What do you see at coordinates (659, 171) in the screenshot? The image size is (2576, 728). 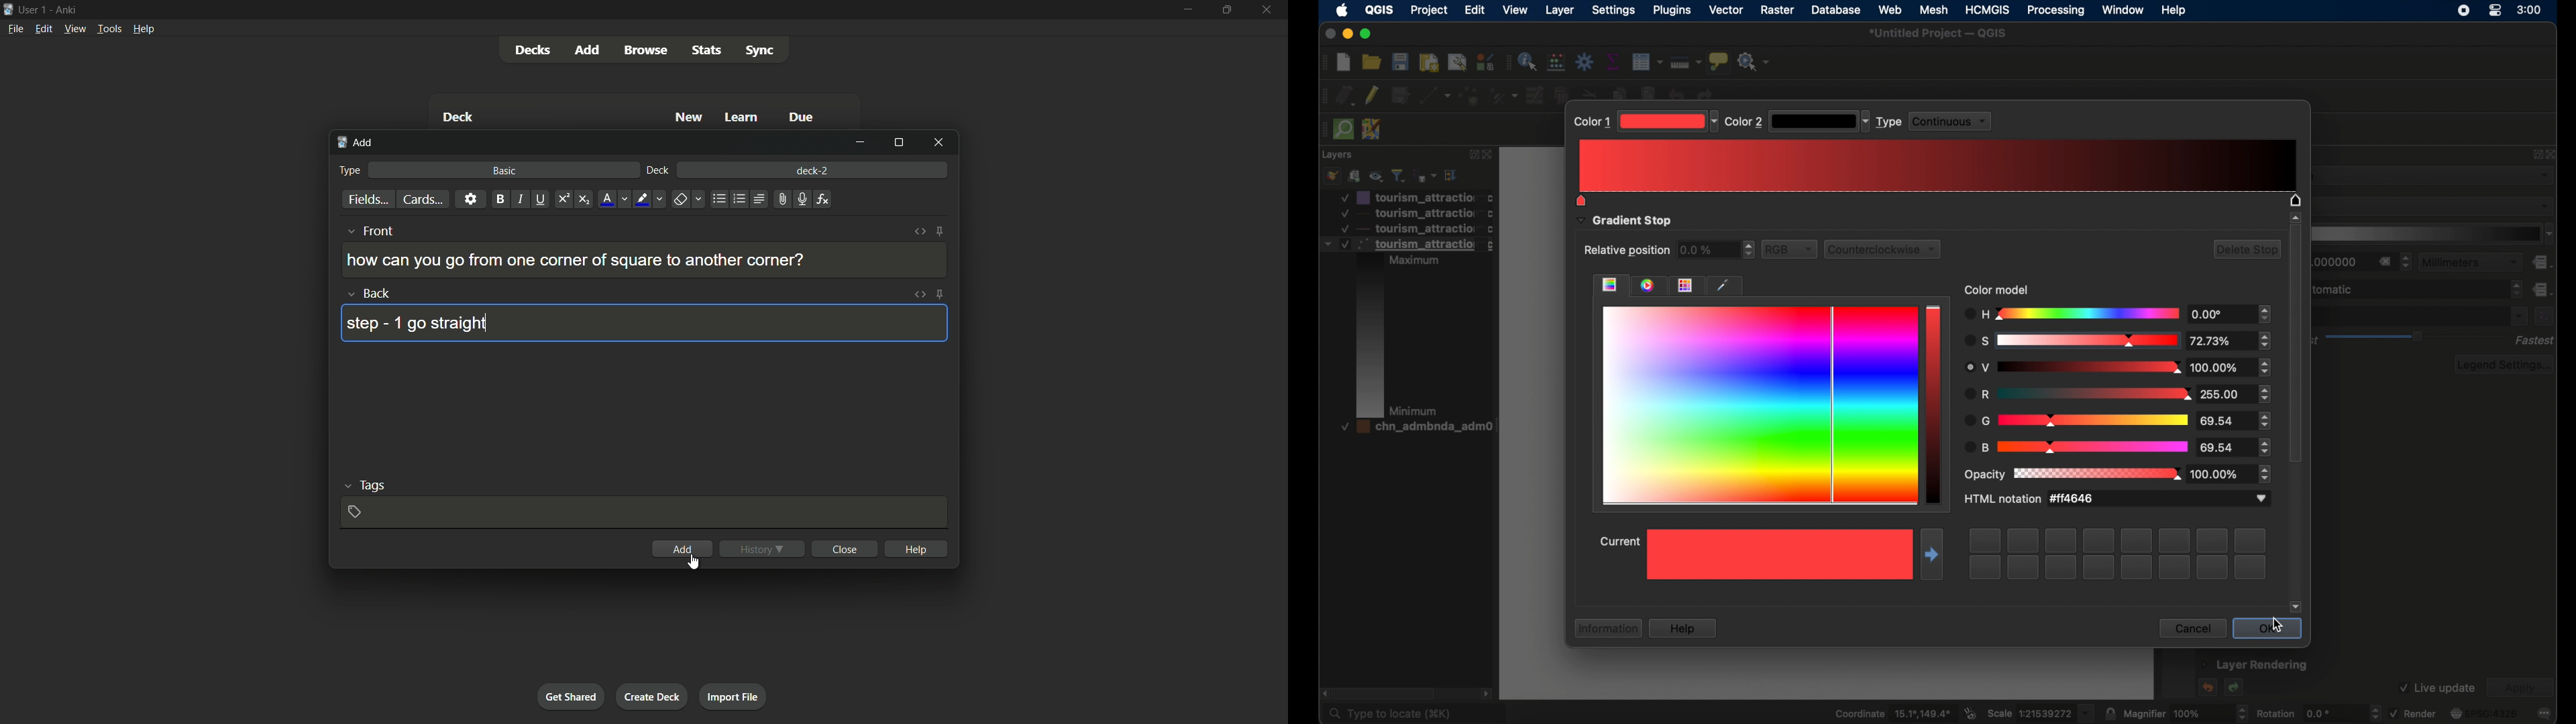 I see `deck` at bounding box center [659, 171].